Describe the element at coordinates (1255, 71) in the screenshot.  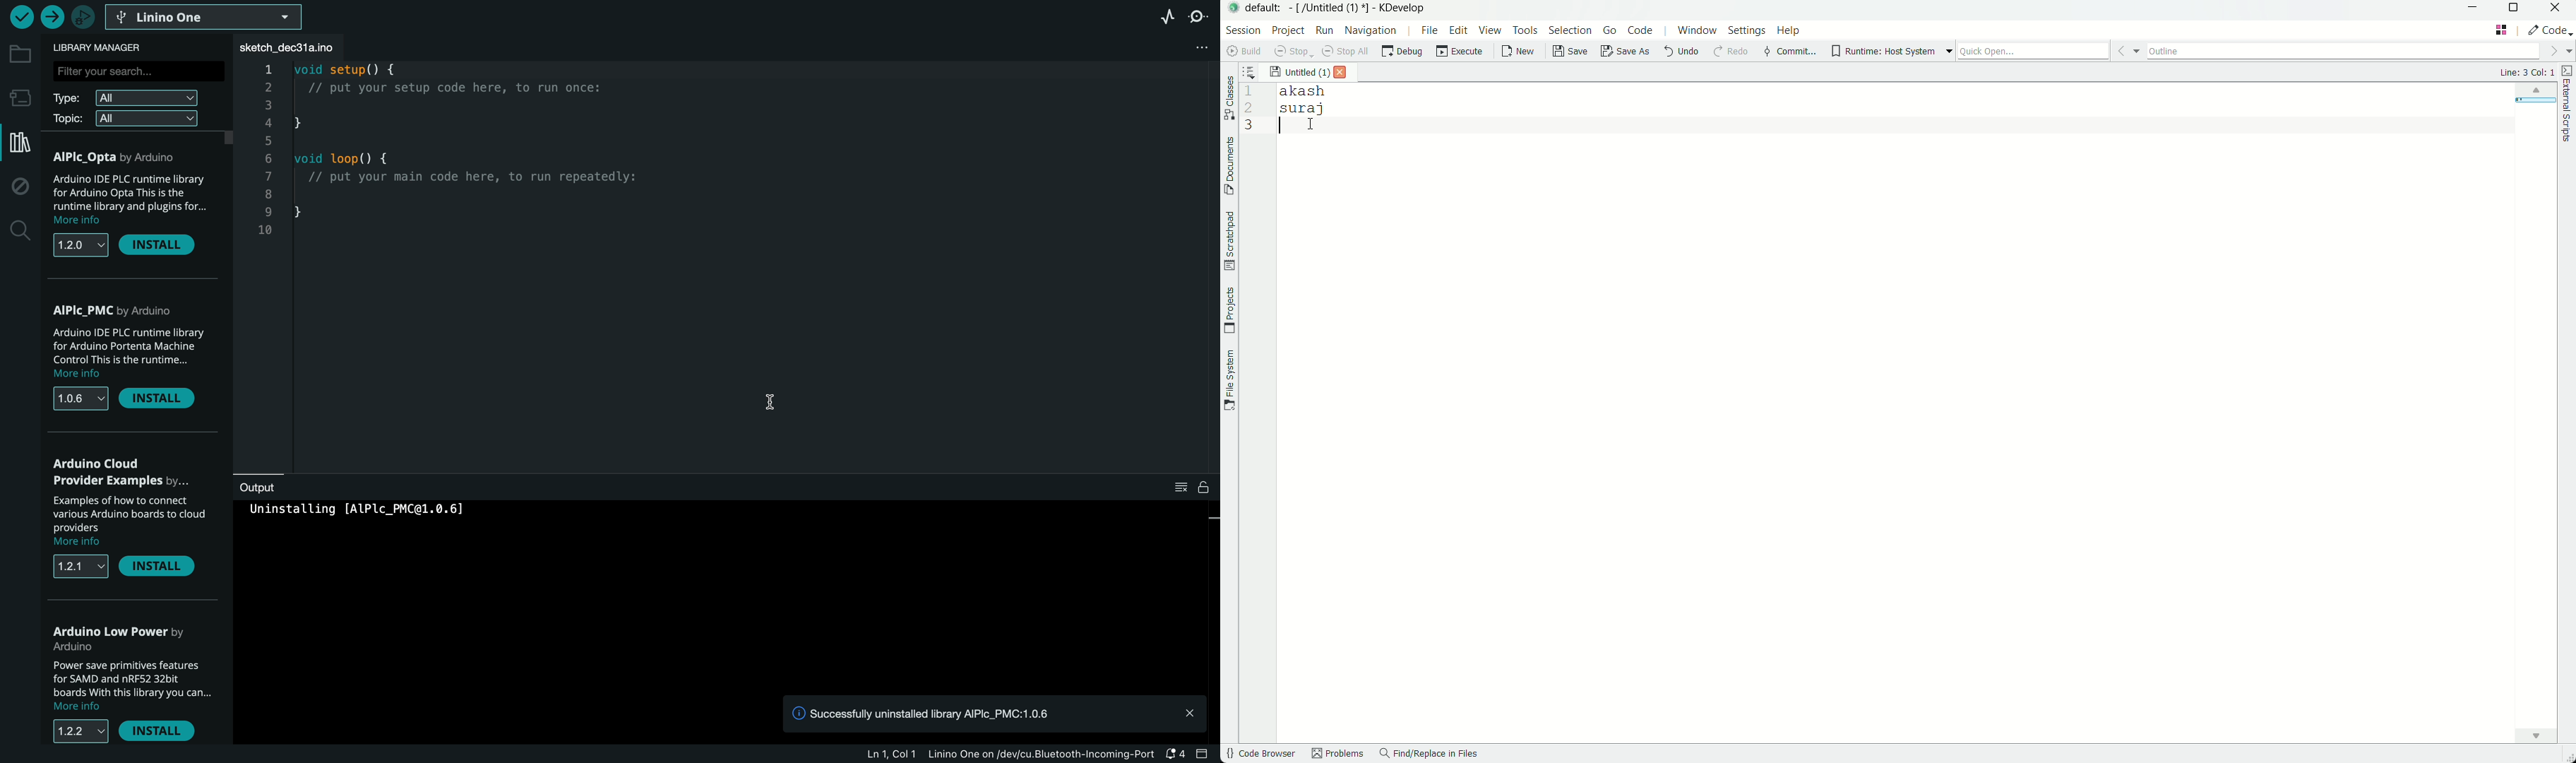
I see `sort opened documents` at that location.